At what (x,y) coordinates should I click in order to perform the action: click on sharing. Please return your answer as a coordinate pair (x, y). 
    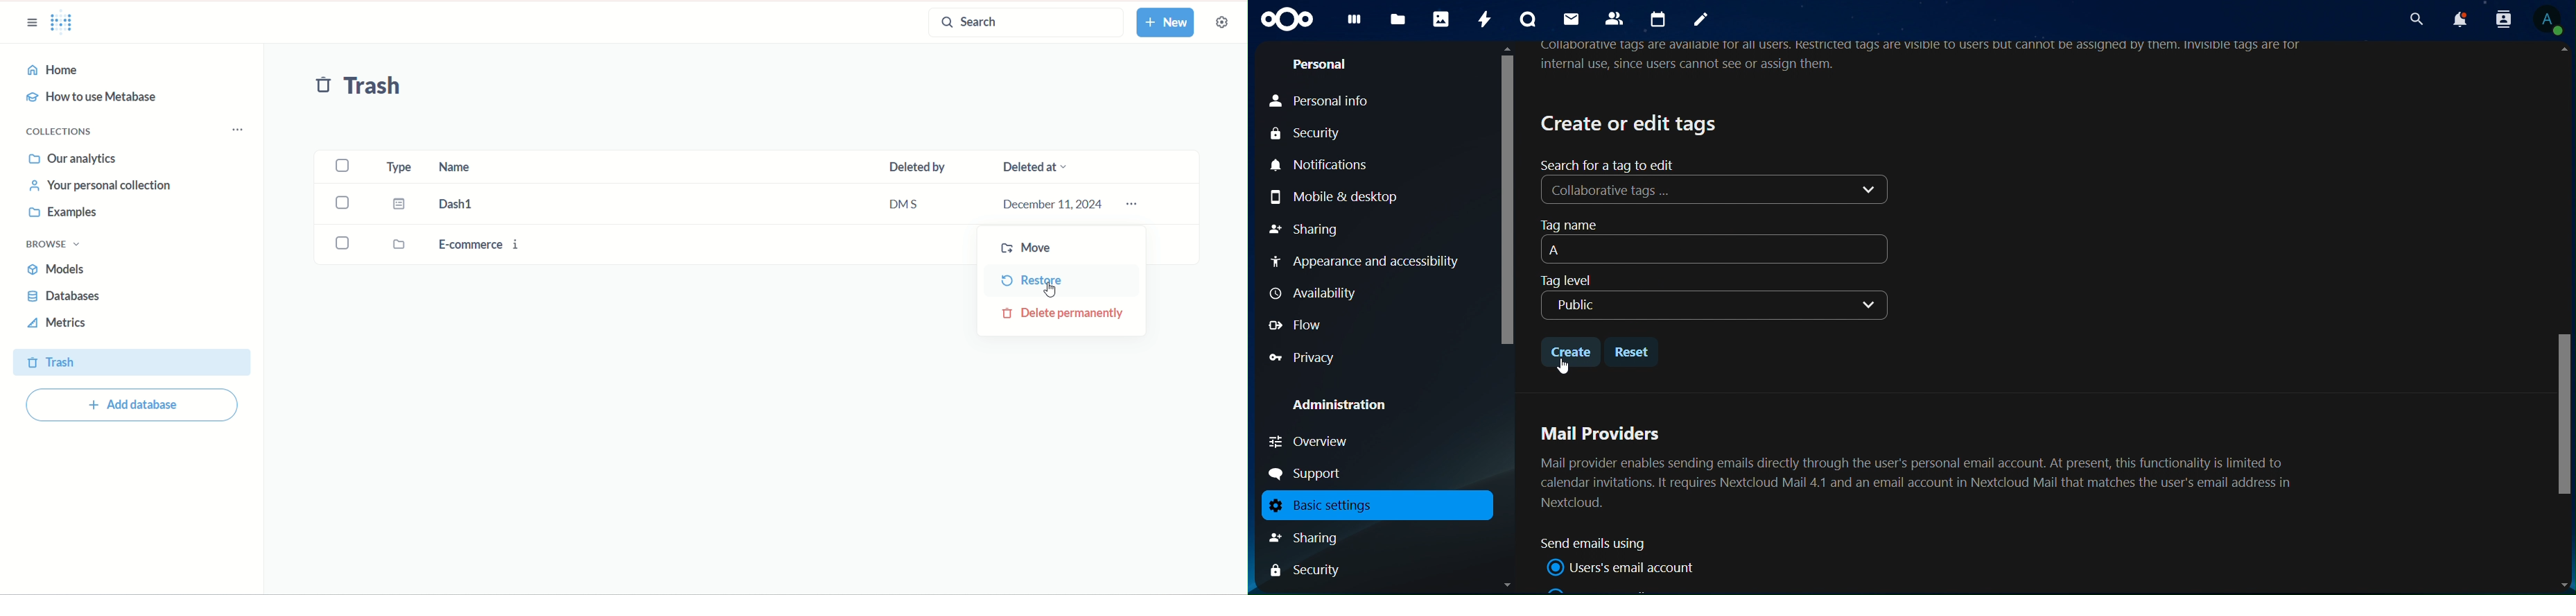
    Looking at the image, I should click on (1320, 537).